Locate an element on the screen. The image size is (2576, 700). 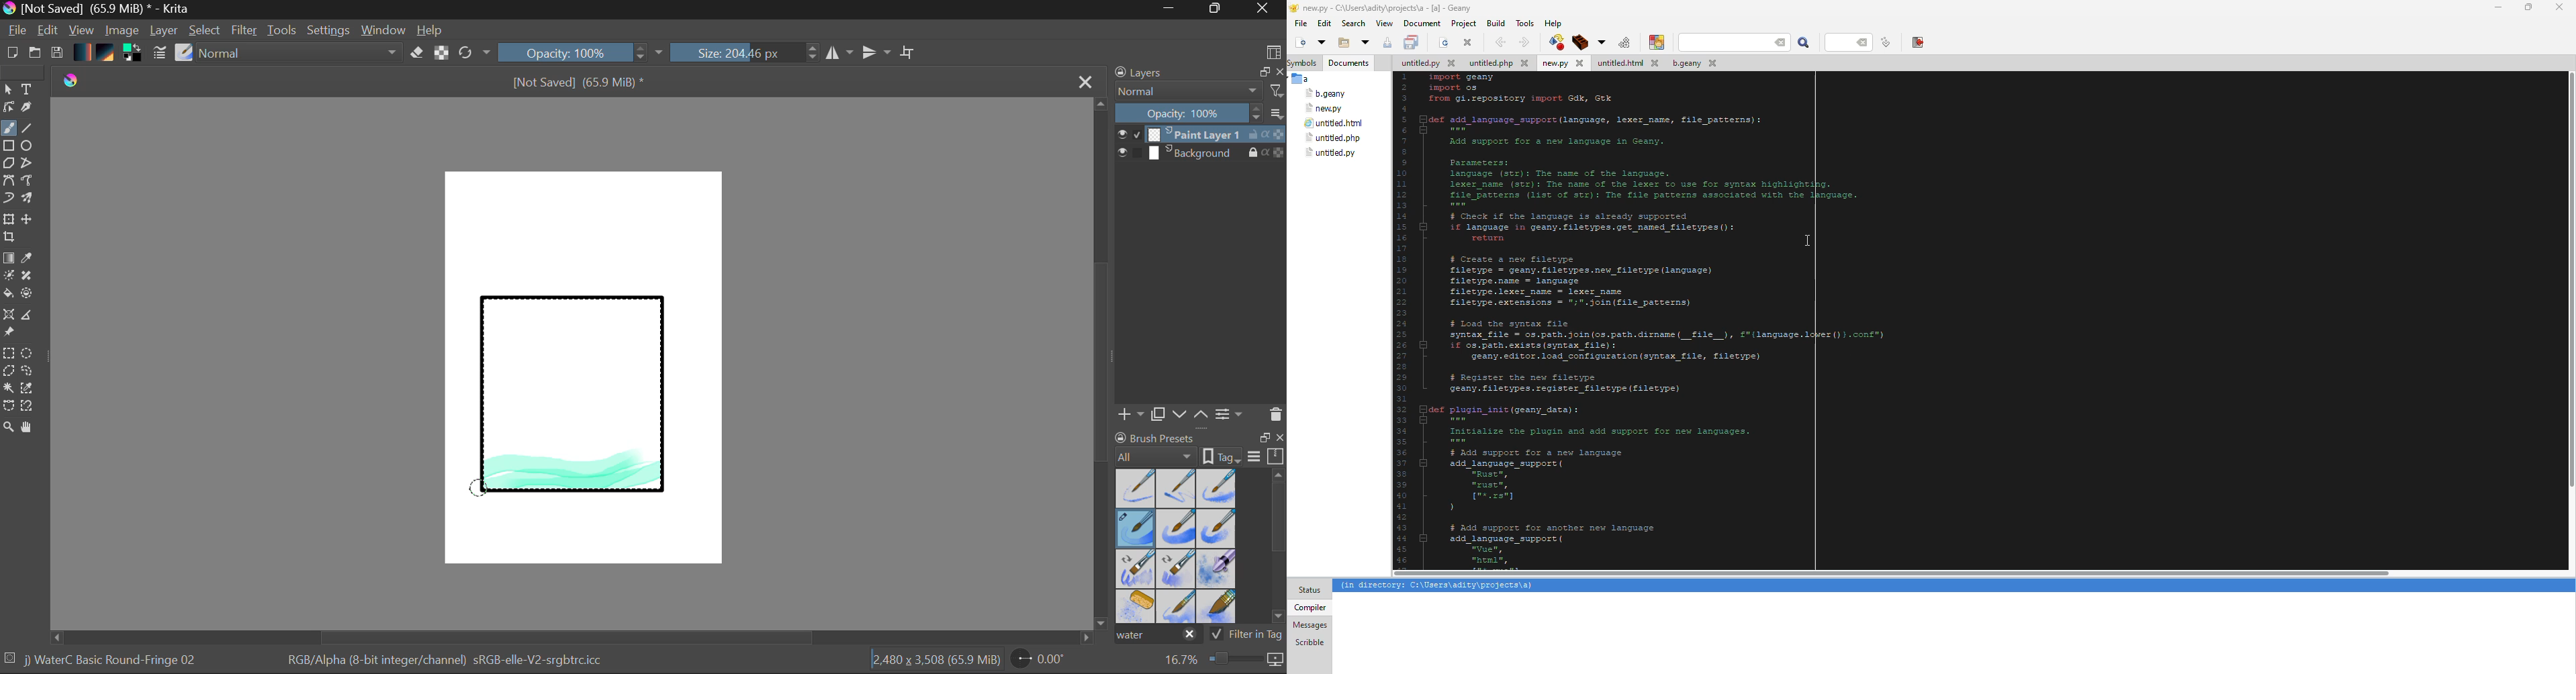
Water C - Wet is located at coordinates (1178, 488).